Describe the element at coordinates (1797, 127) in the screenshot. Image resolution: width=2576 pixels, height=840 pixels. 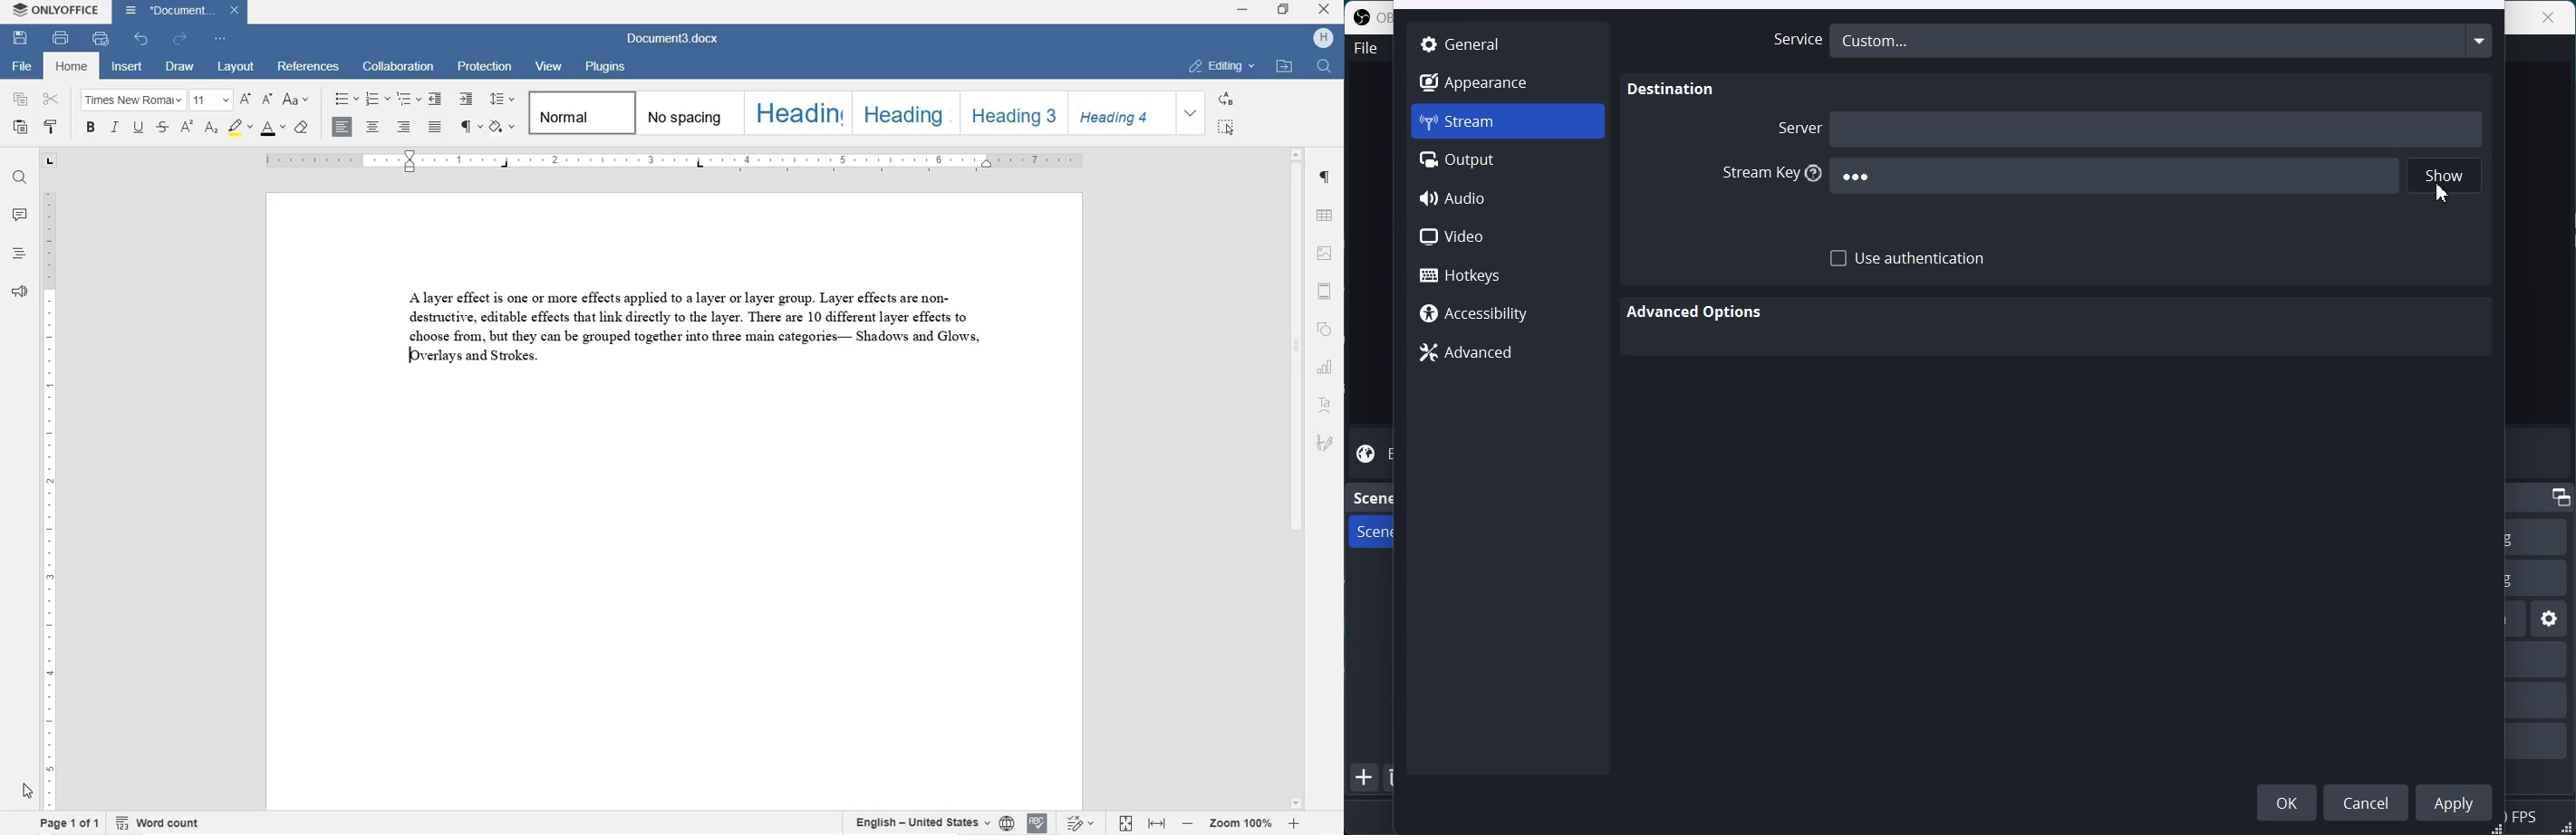
I see `Server` at that location.